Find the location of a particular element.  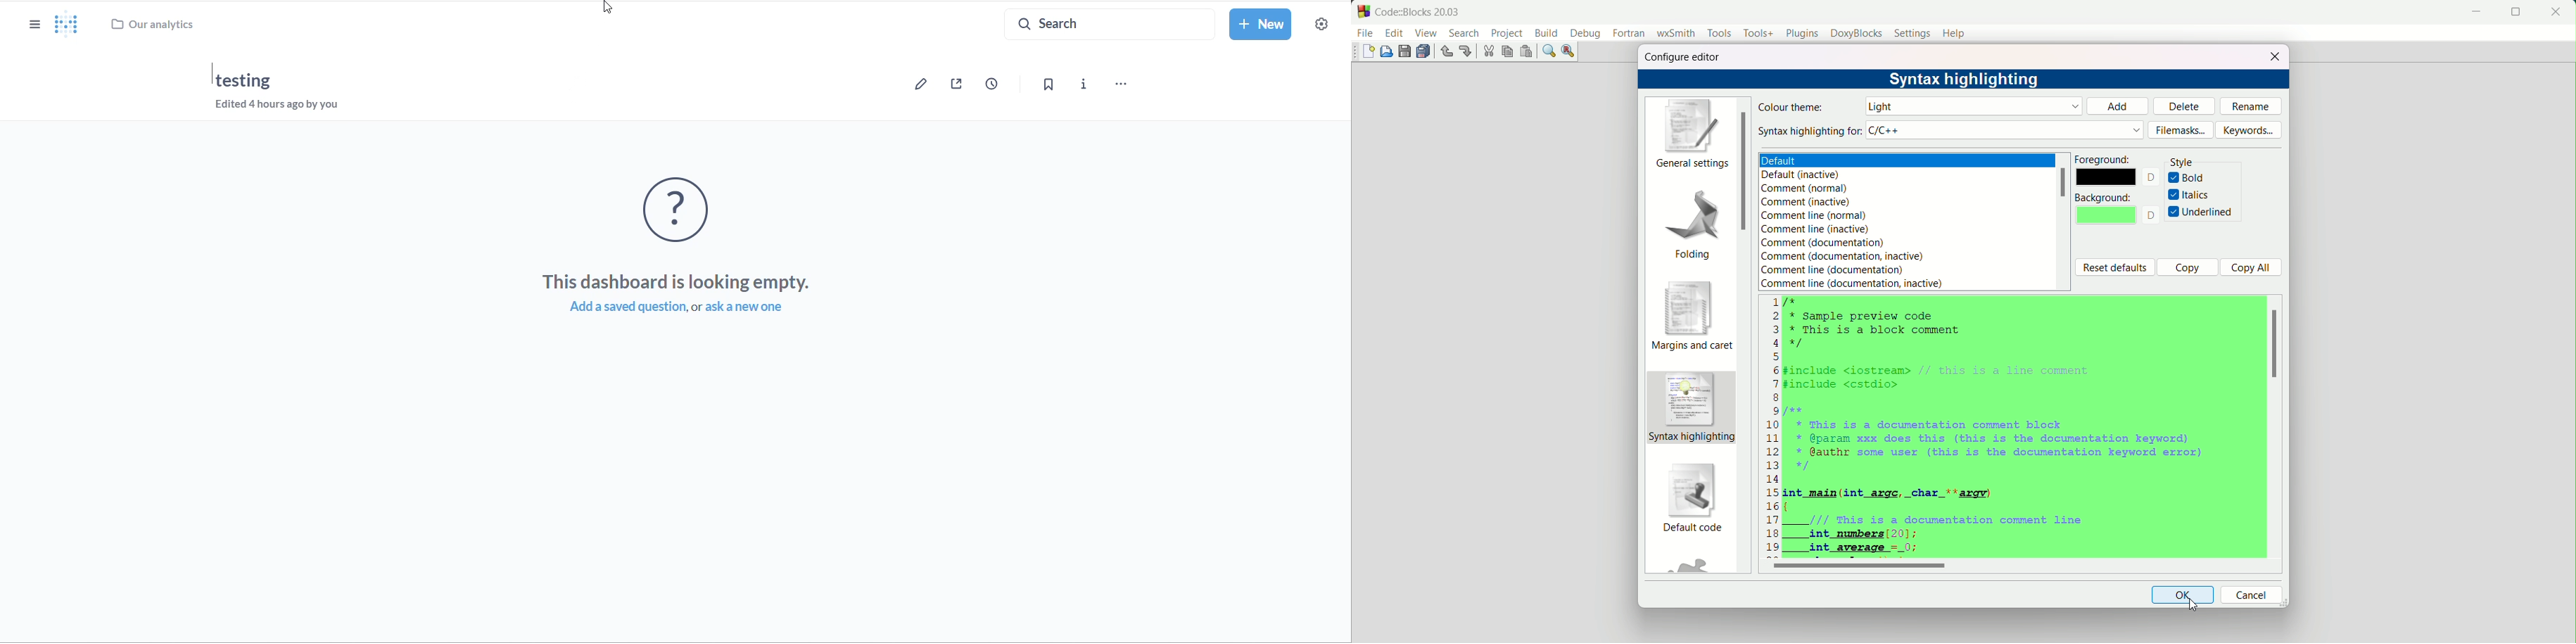

open is located at coordinates (1388, 52).